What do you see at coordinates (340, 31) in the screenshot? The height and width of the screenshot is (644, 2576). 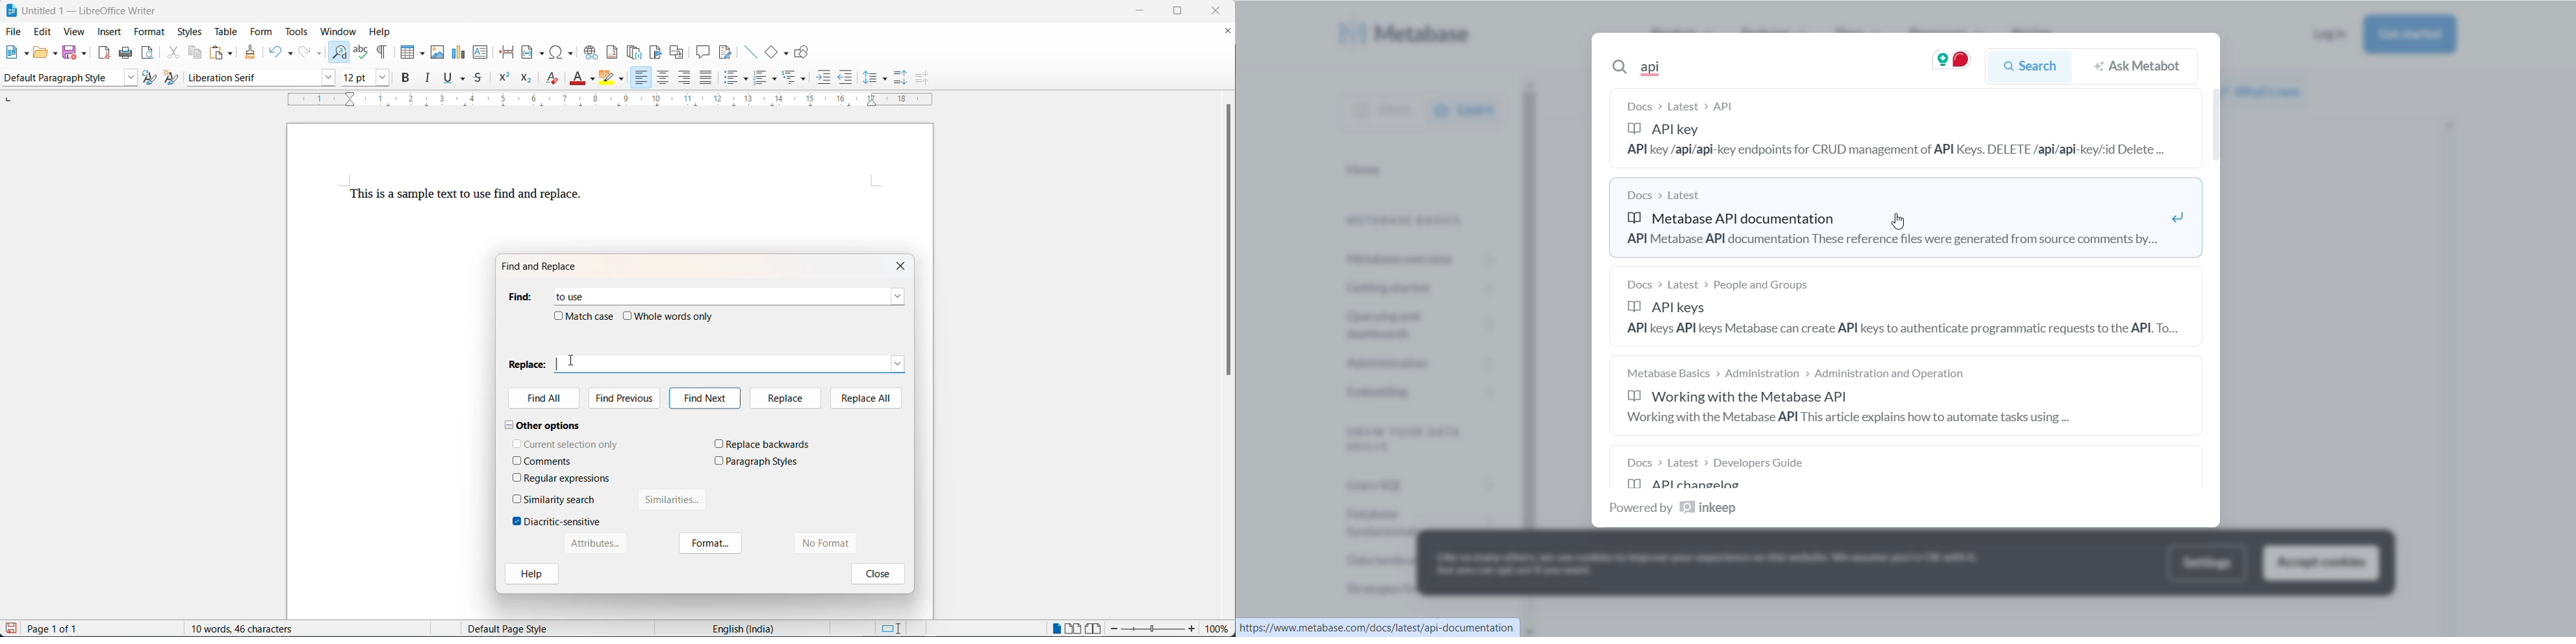 I see `window` at bounding box center [340, 31].